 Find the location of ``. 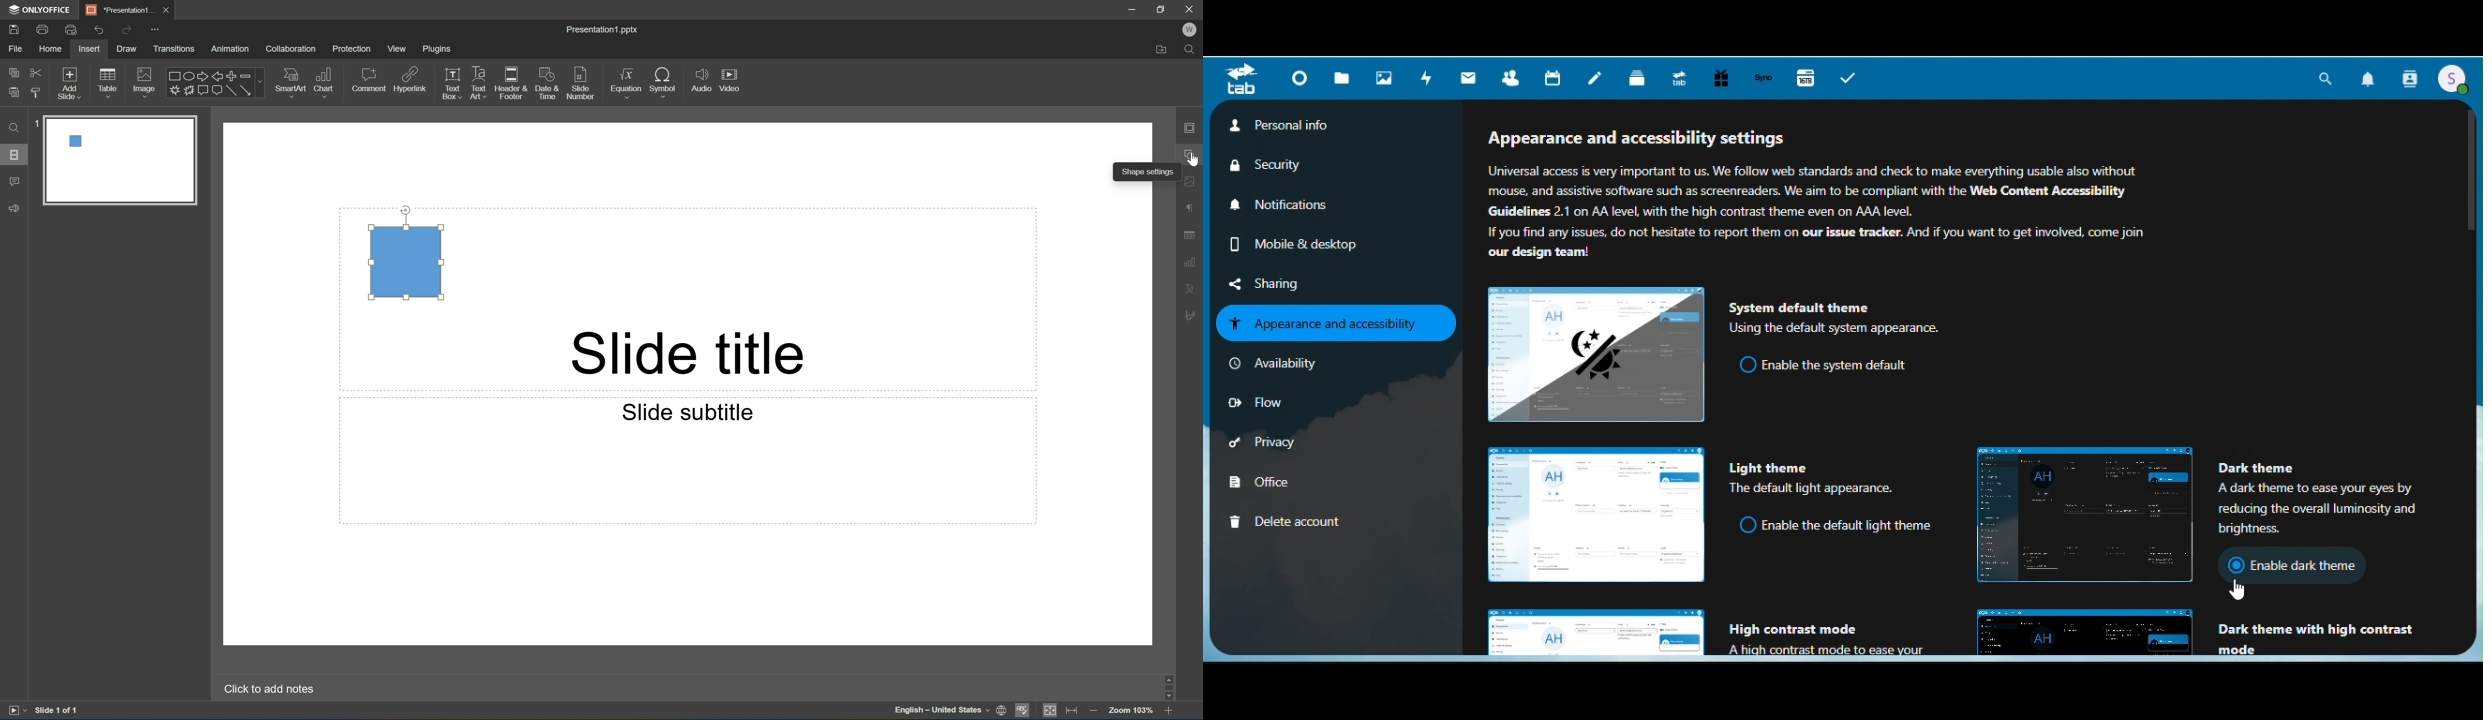

 is located at coordinates (217, 91).